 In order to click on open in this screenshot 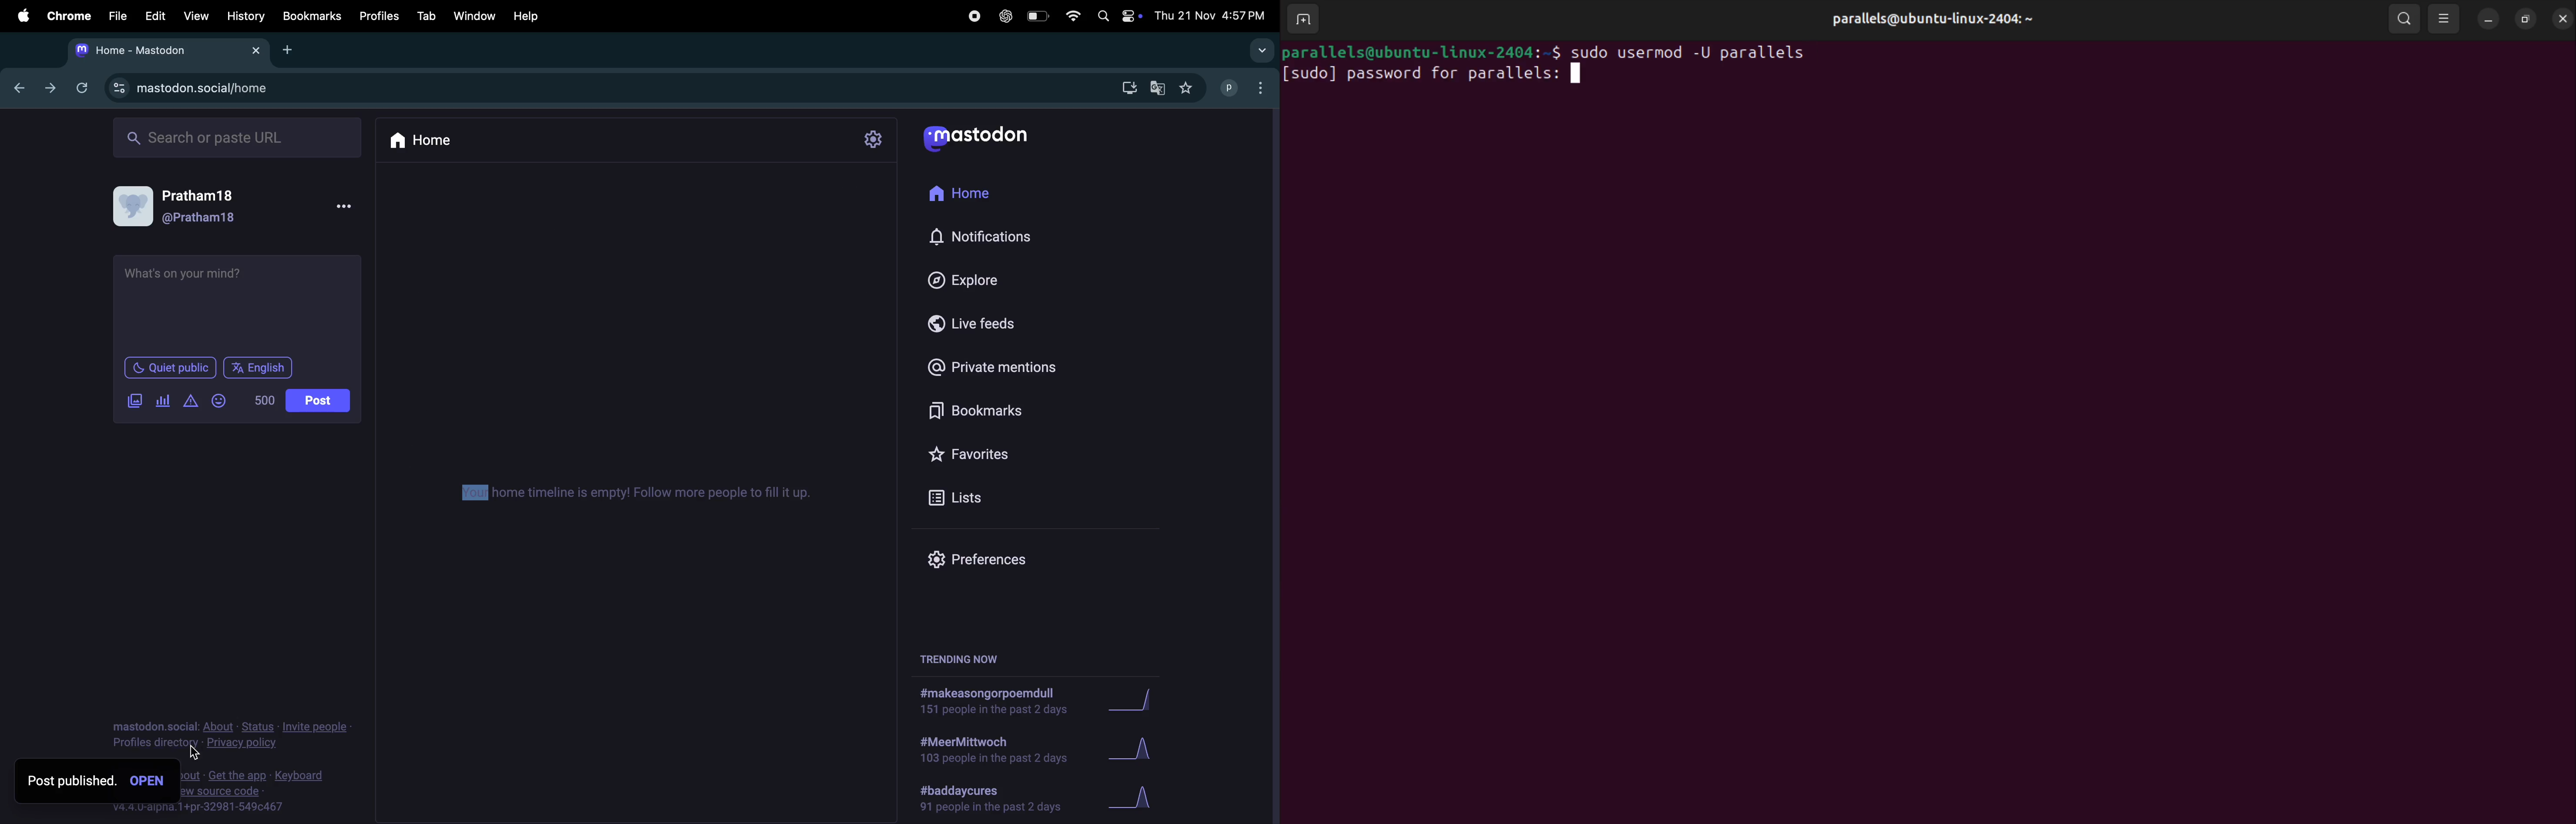, I will do `click(151, 782)`.